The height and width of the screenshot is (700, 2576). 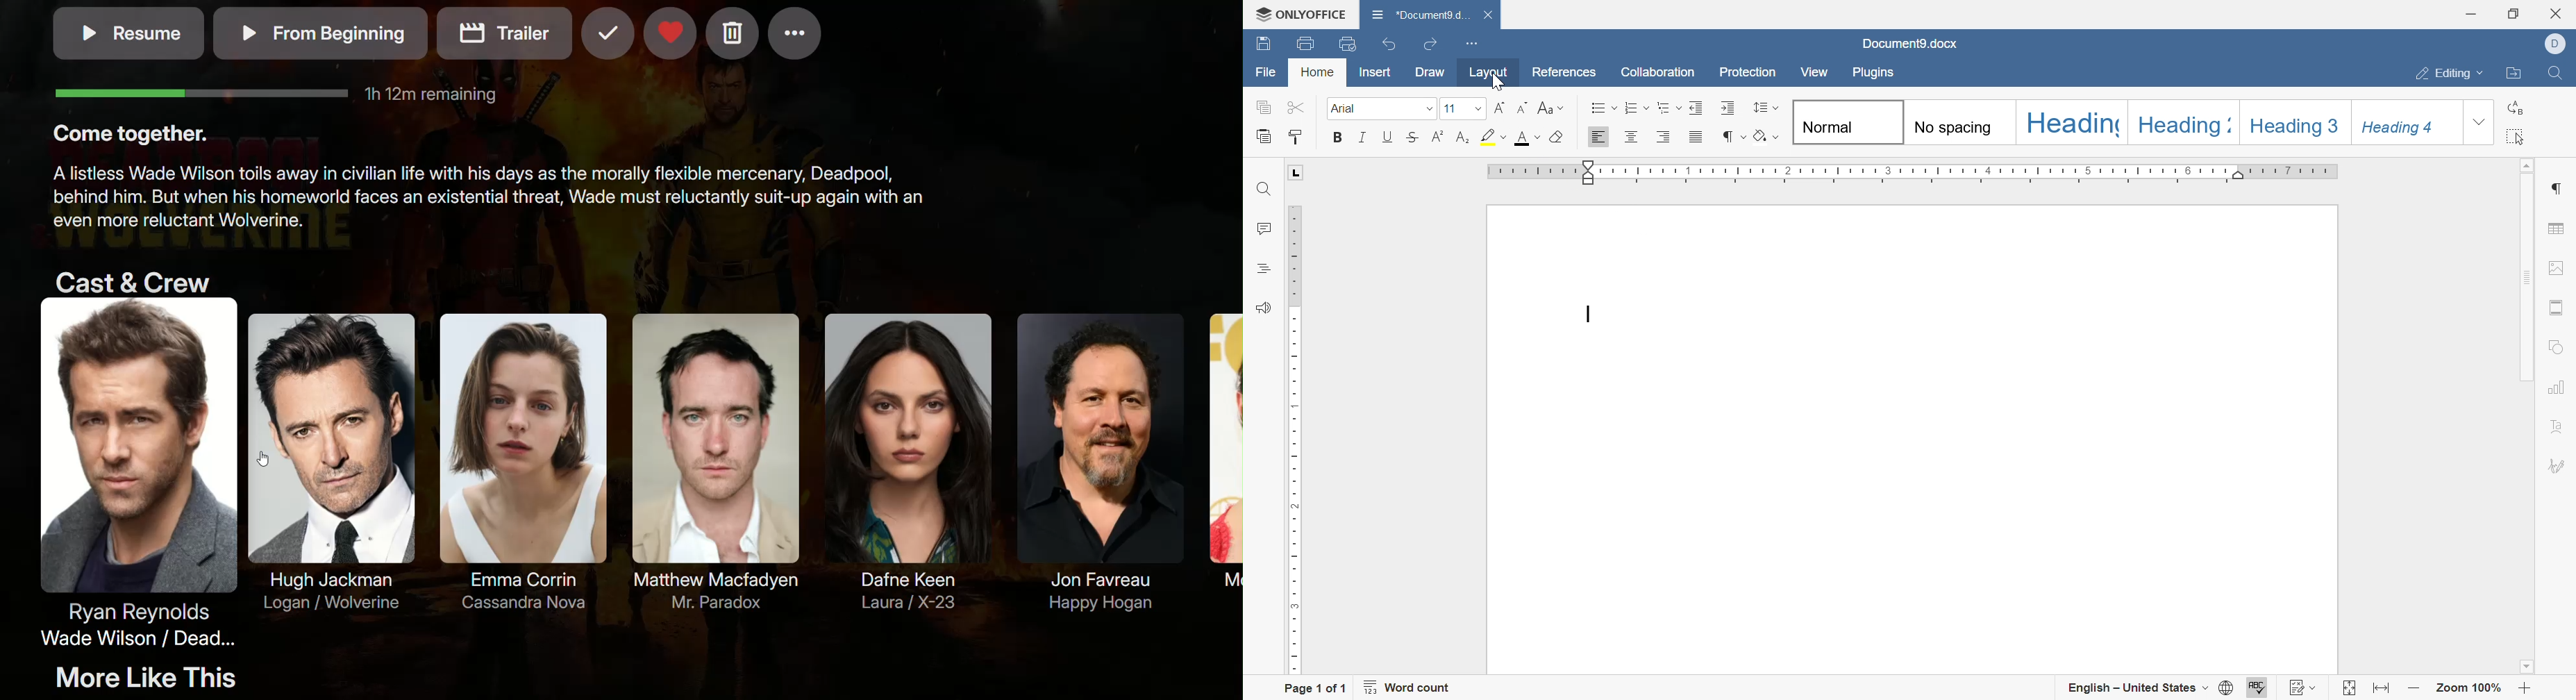 What do you see at coordinates (1469, 42) in the screenshot?
I see `customize quick access toolbar` at bounding box center [1469, 42].